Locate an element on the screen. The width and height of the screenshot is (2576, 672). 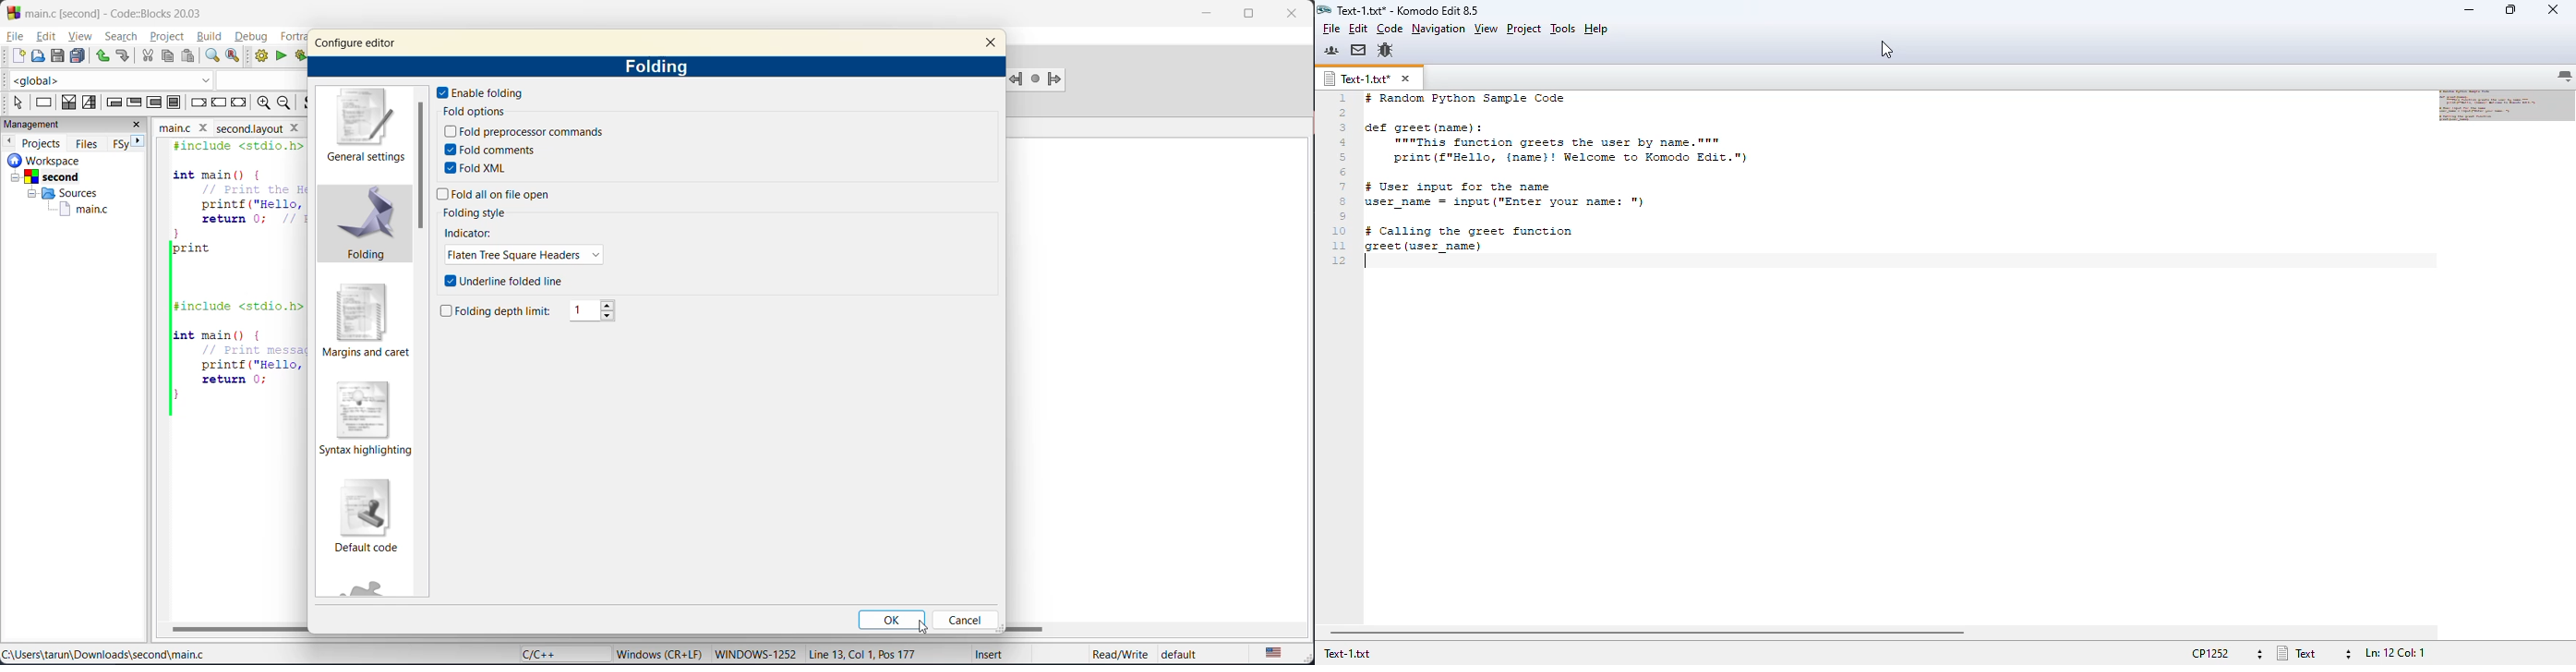
open is located at coordinates (36, 57).